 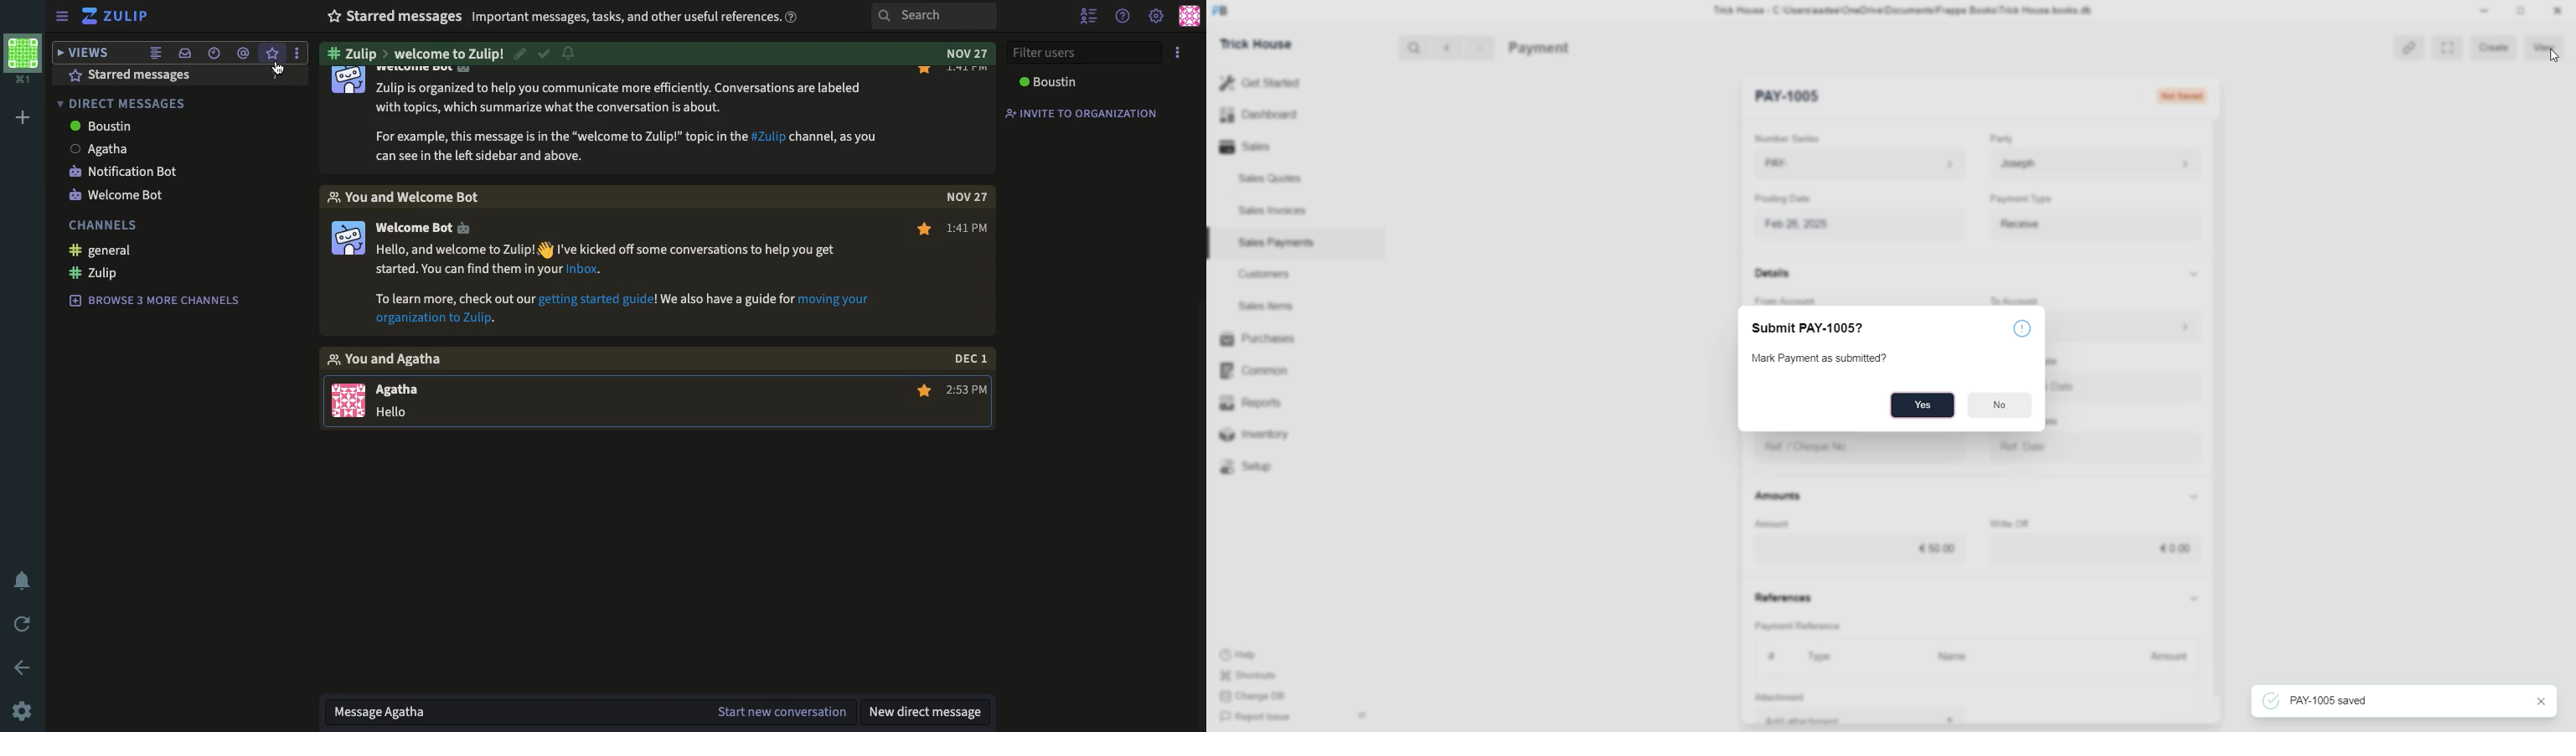 I want to click on date: nov 27, so click(x=958, y=54).